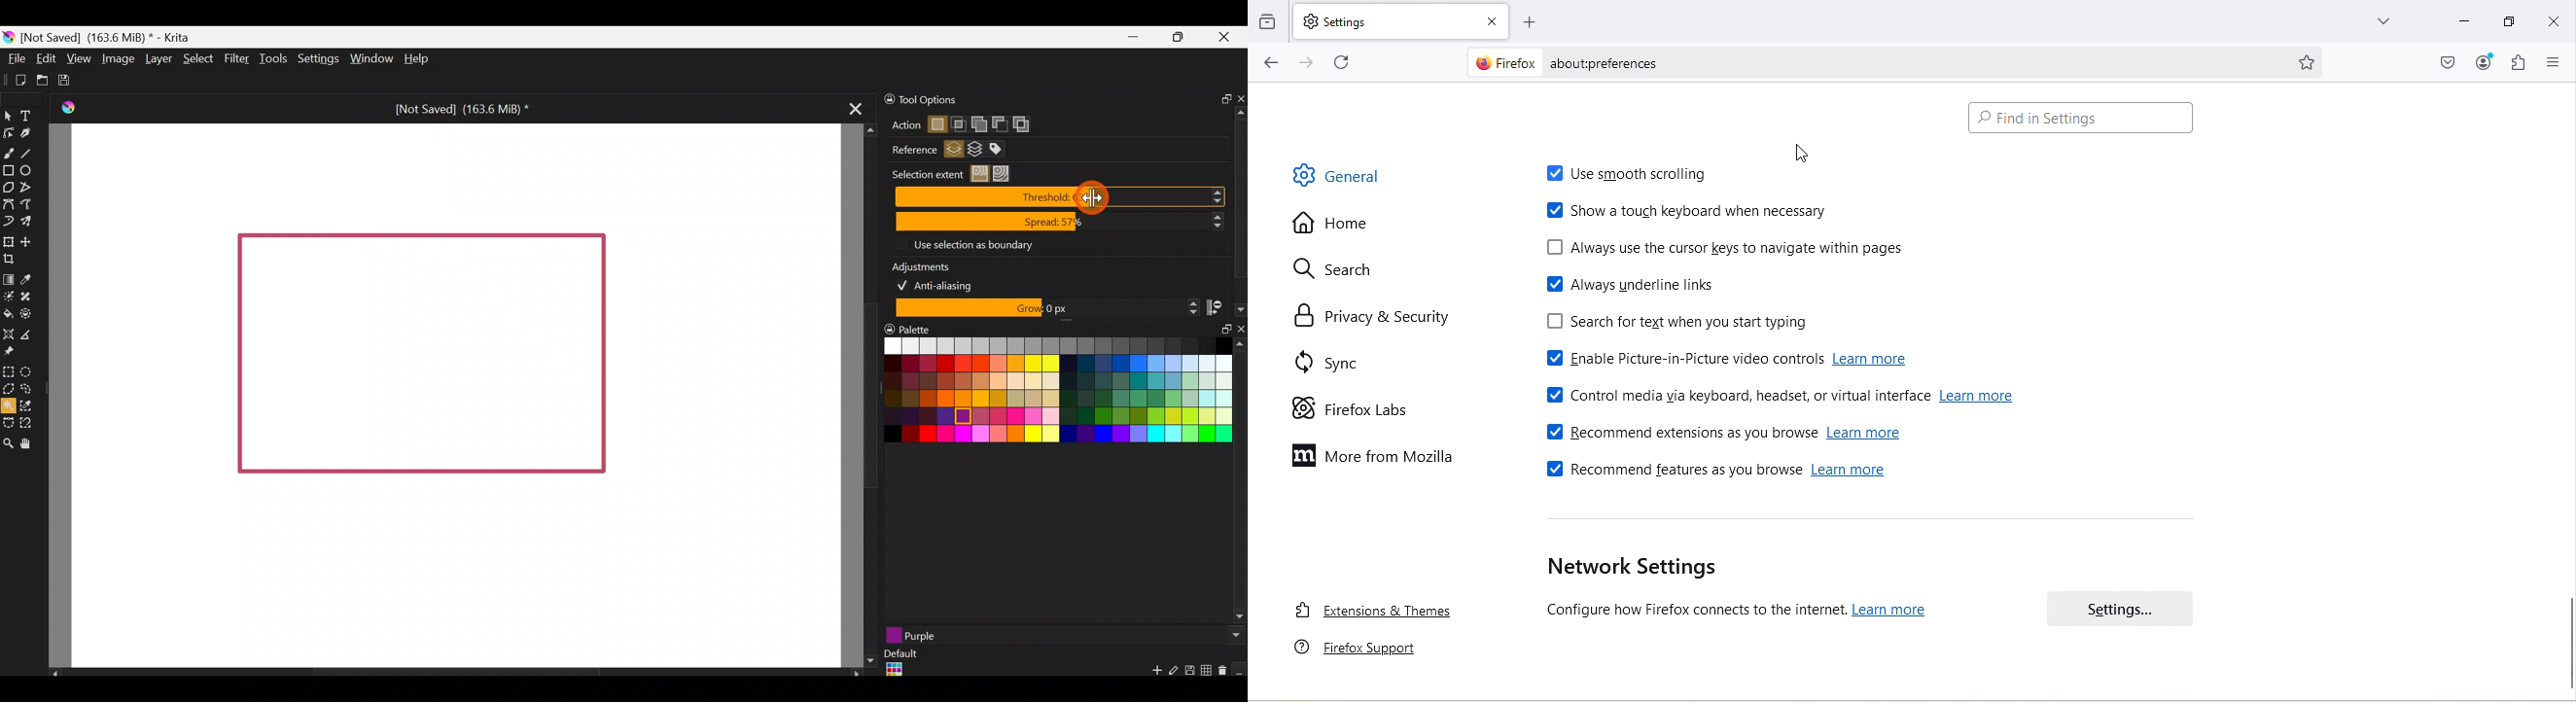 The width and height of the screenshot is (2576, 728). What do you see at coordinates (1221, 335) in the screenshot?
I see `Float docker` at bounding box center [1221, 335].